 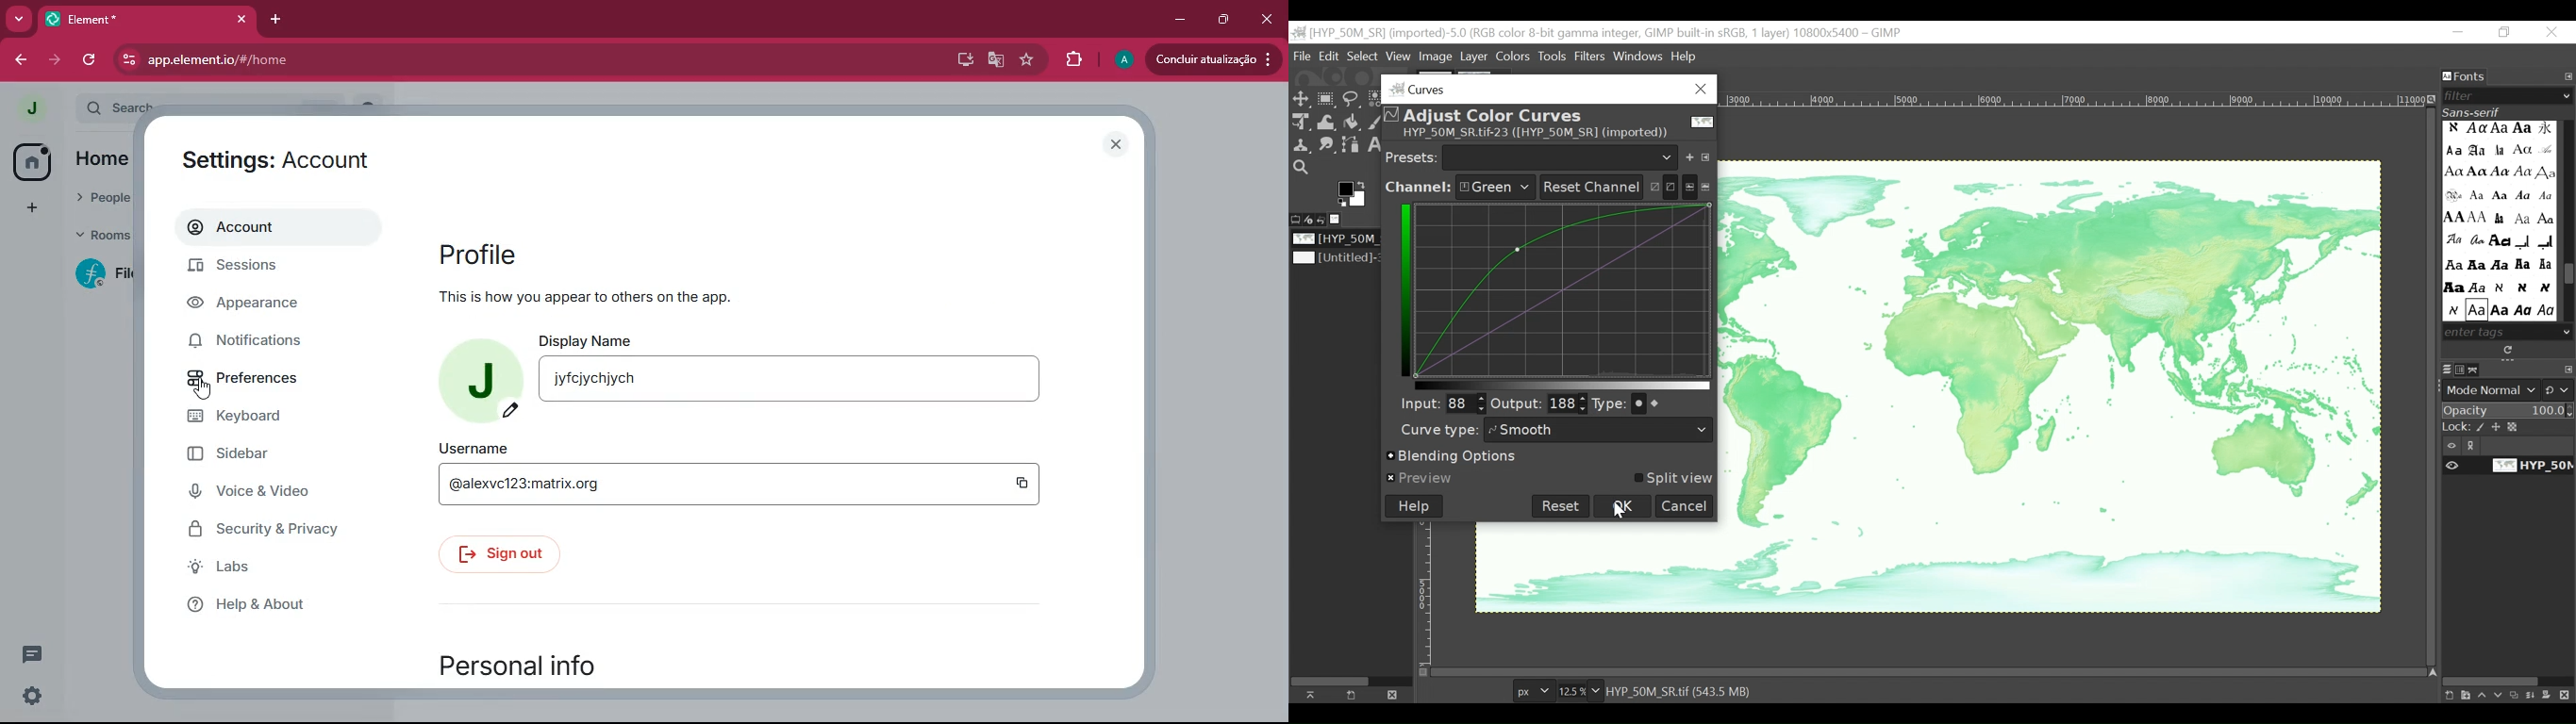 I want to click on Mode Normal, so click(x=2510, y=390).